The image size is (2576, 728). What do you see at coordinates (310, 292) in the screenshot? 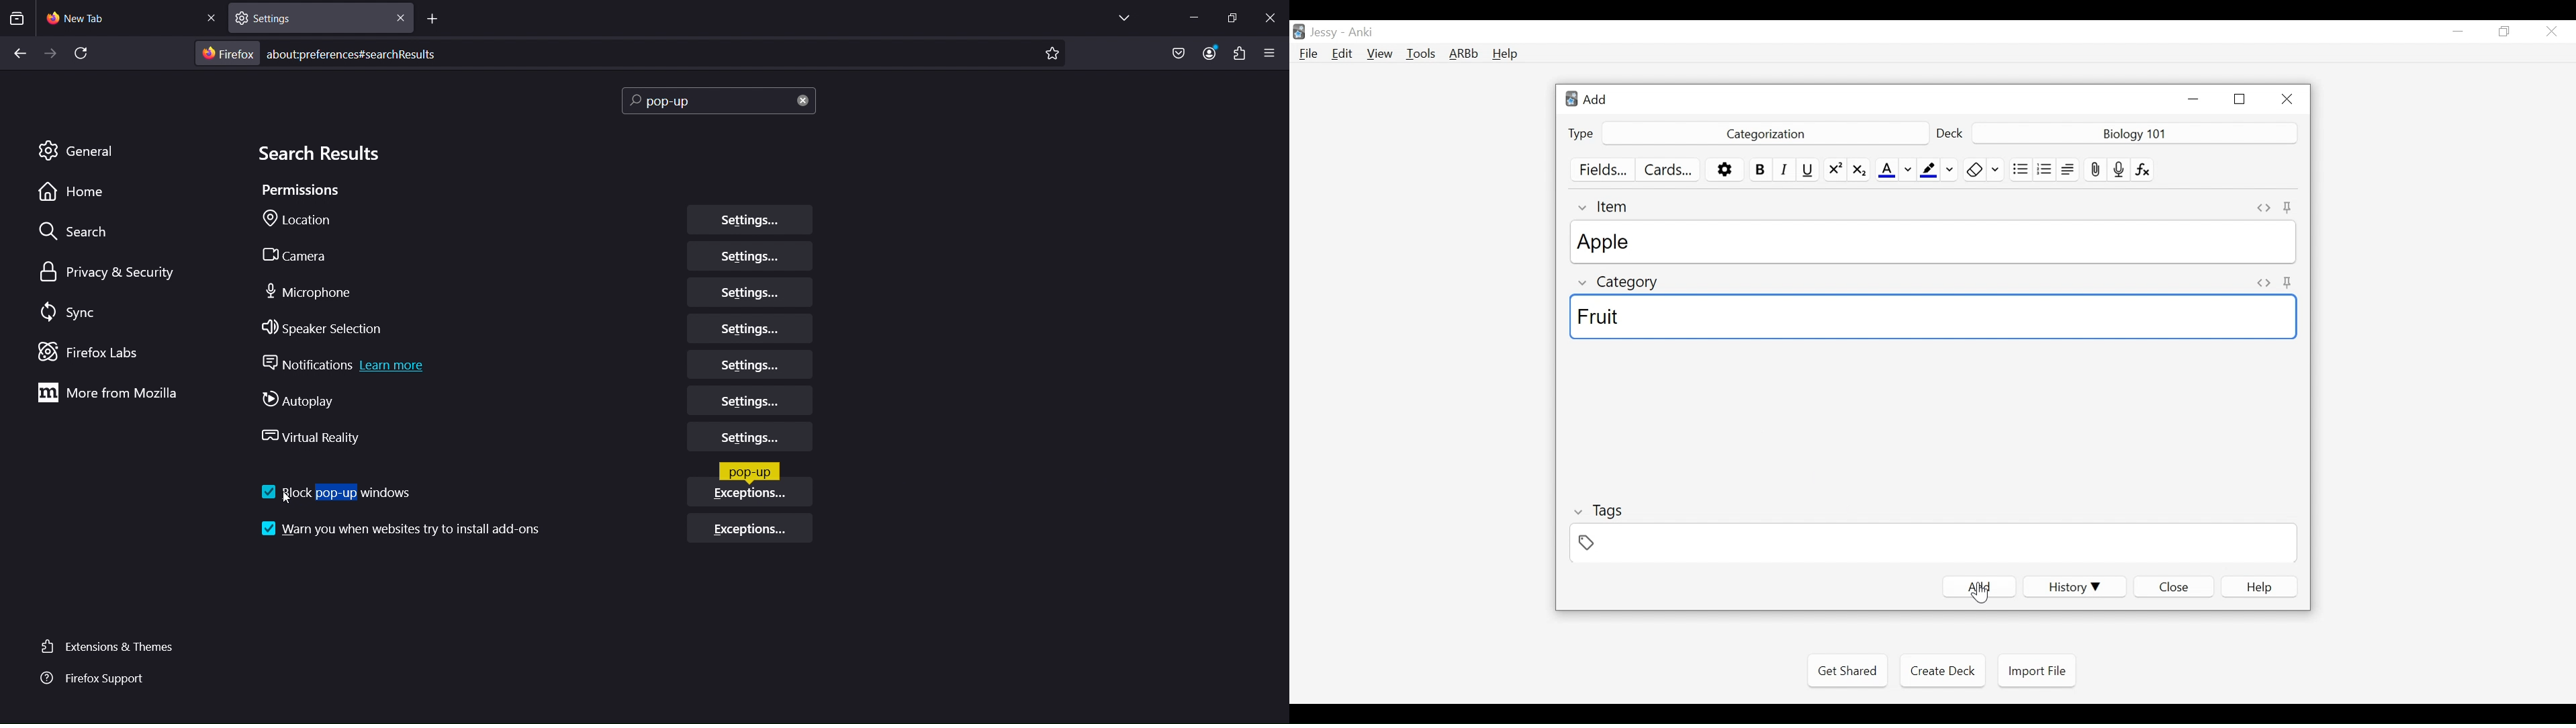
I see `Microphone` at bounding box center [310, 292].